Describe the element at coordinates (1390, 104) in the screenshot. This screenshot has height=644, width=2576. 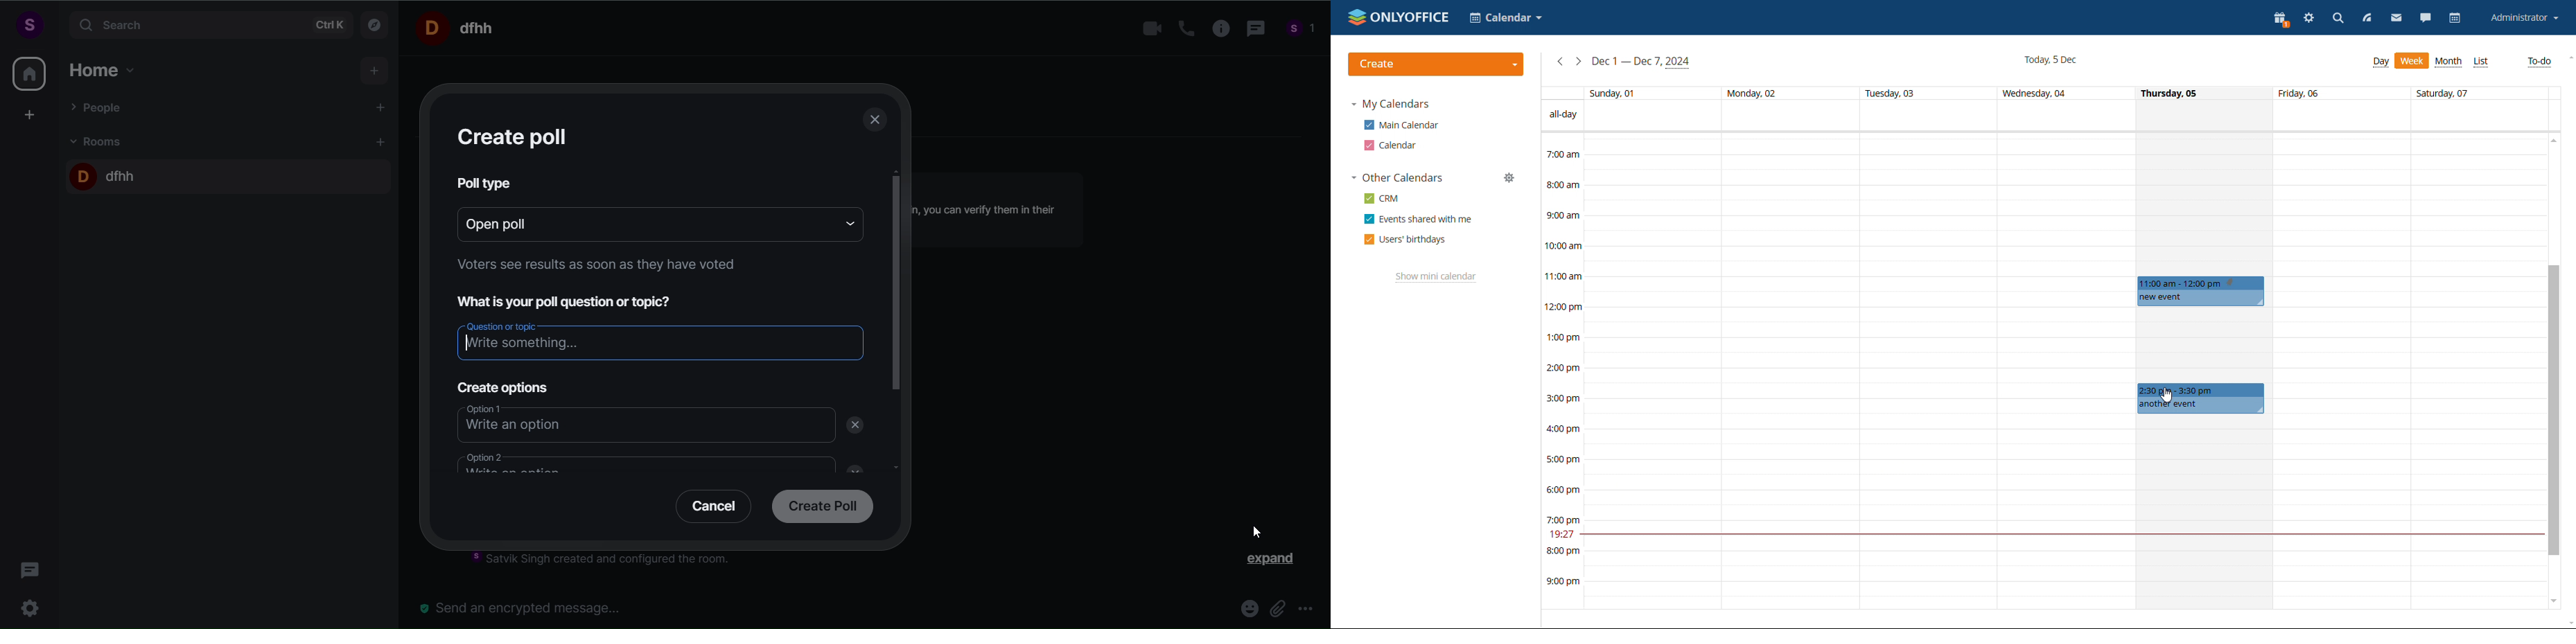
I see `my calendars` at that location.